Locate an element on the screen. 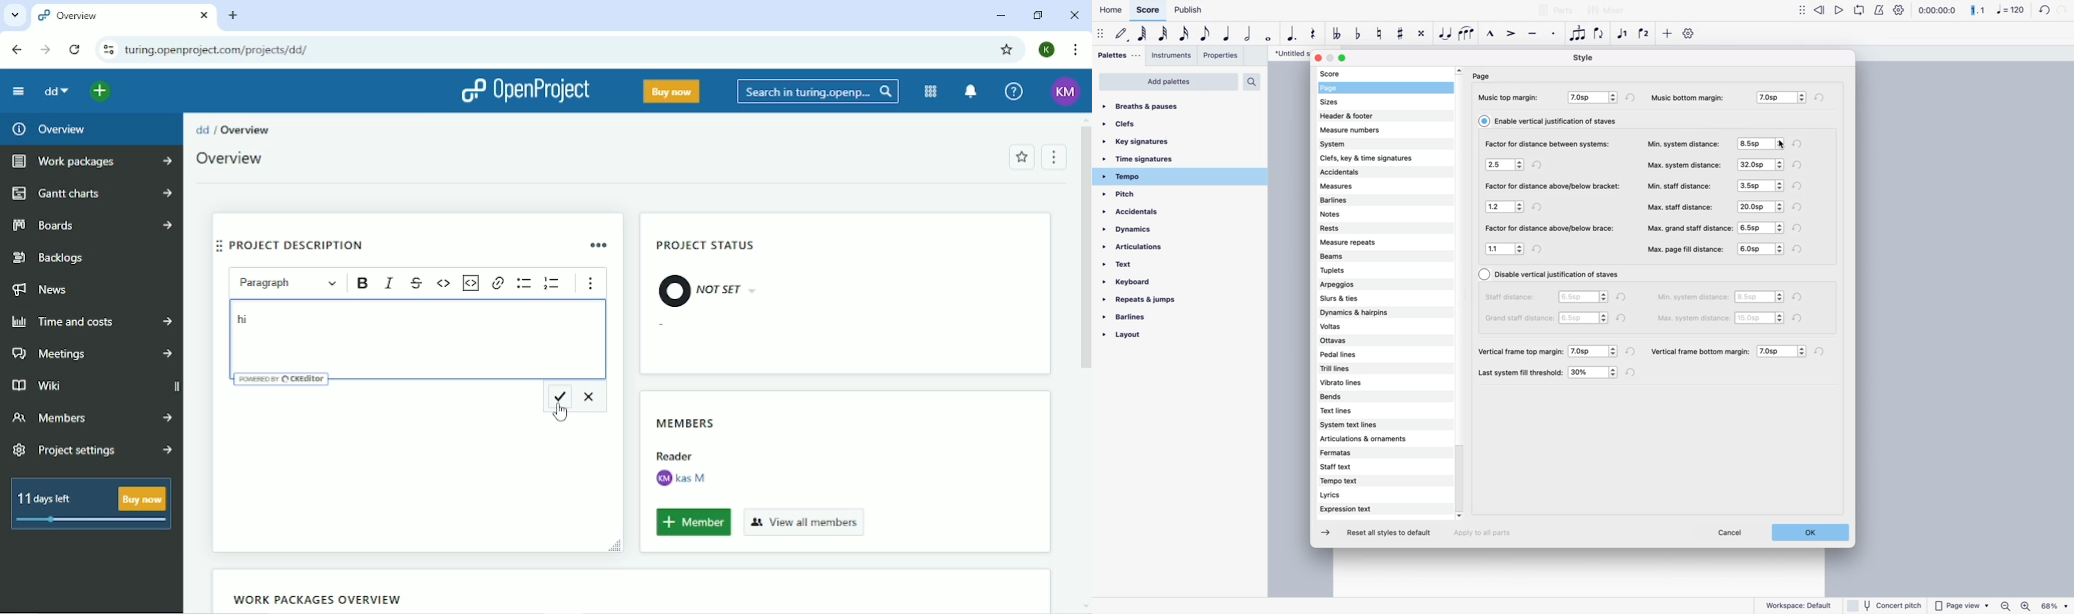  factor for distance is located at coordinates (1553, 187).